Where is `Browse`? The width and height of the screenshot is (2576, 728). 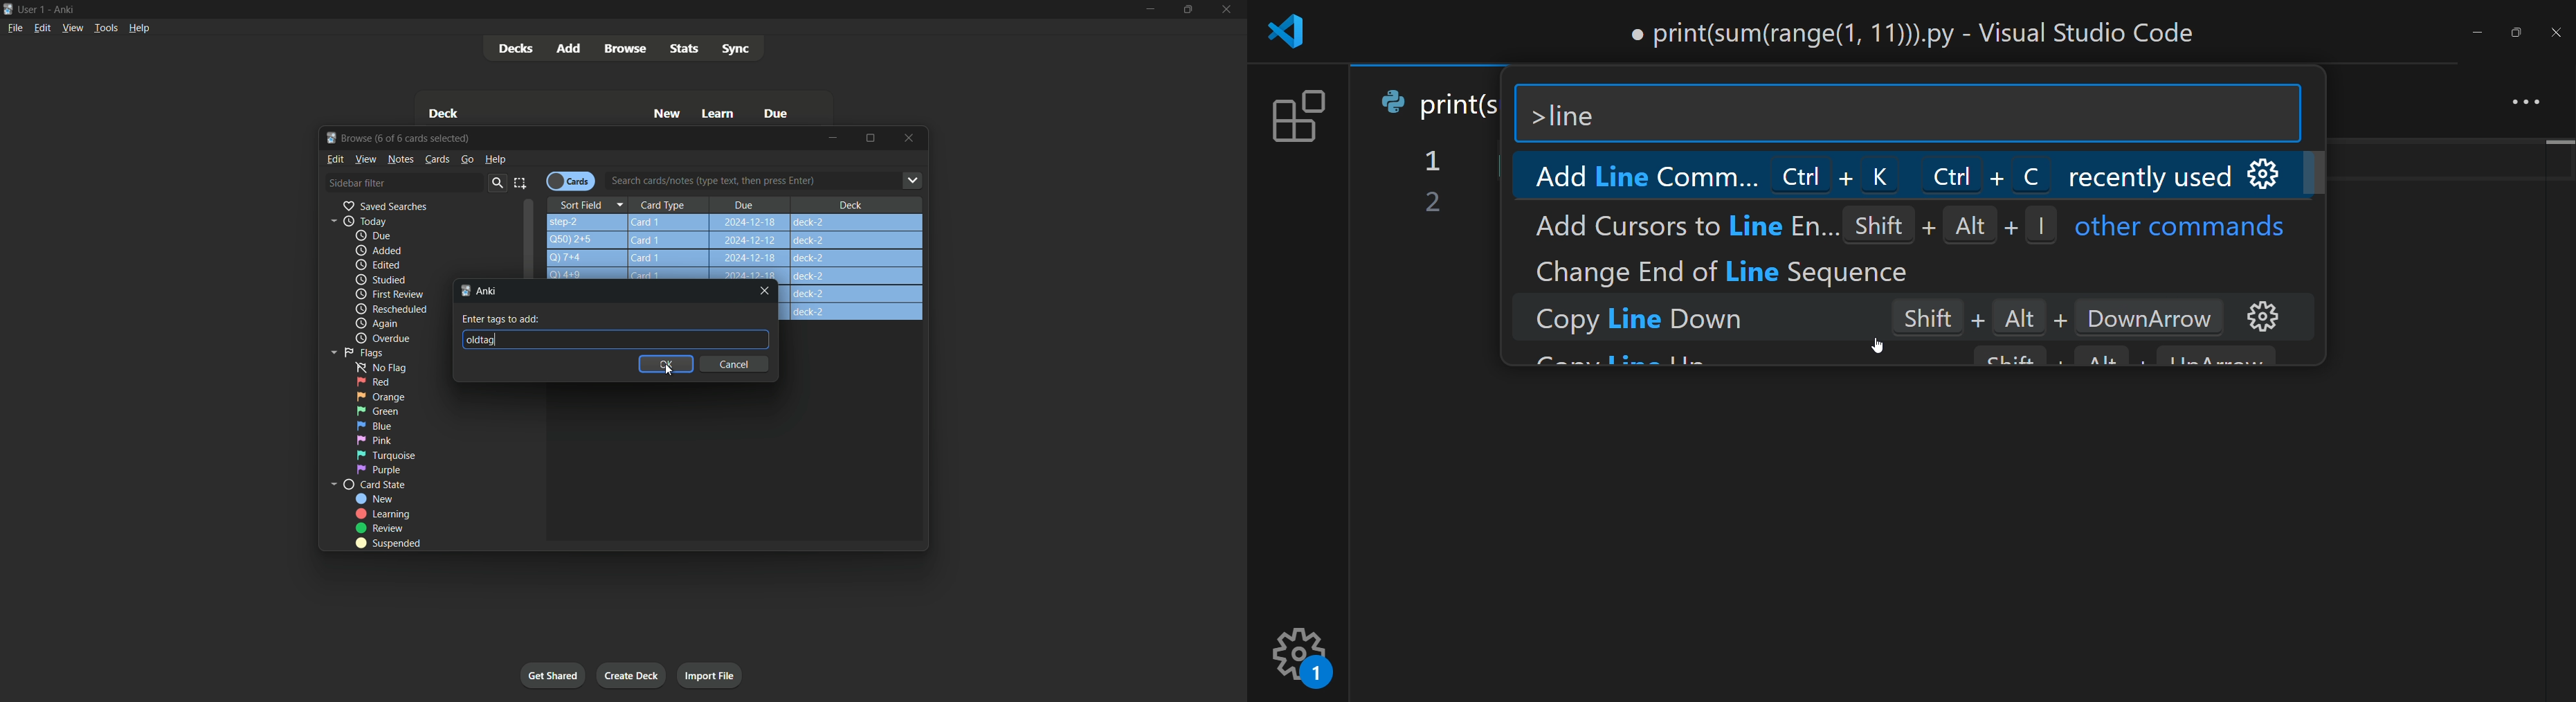
Browse is located at coordinates (350, 137).